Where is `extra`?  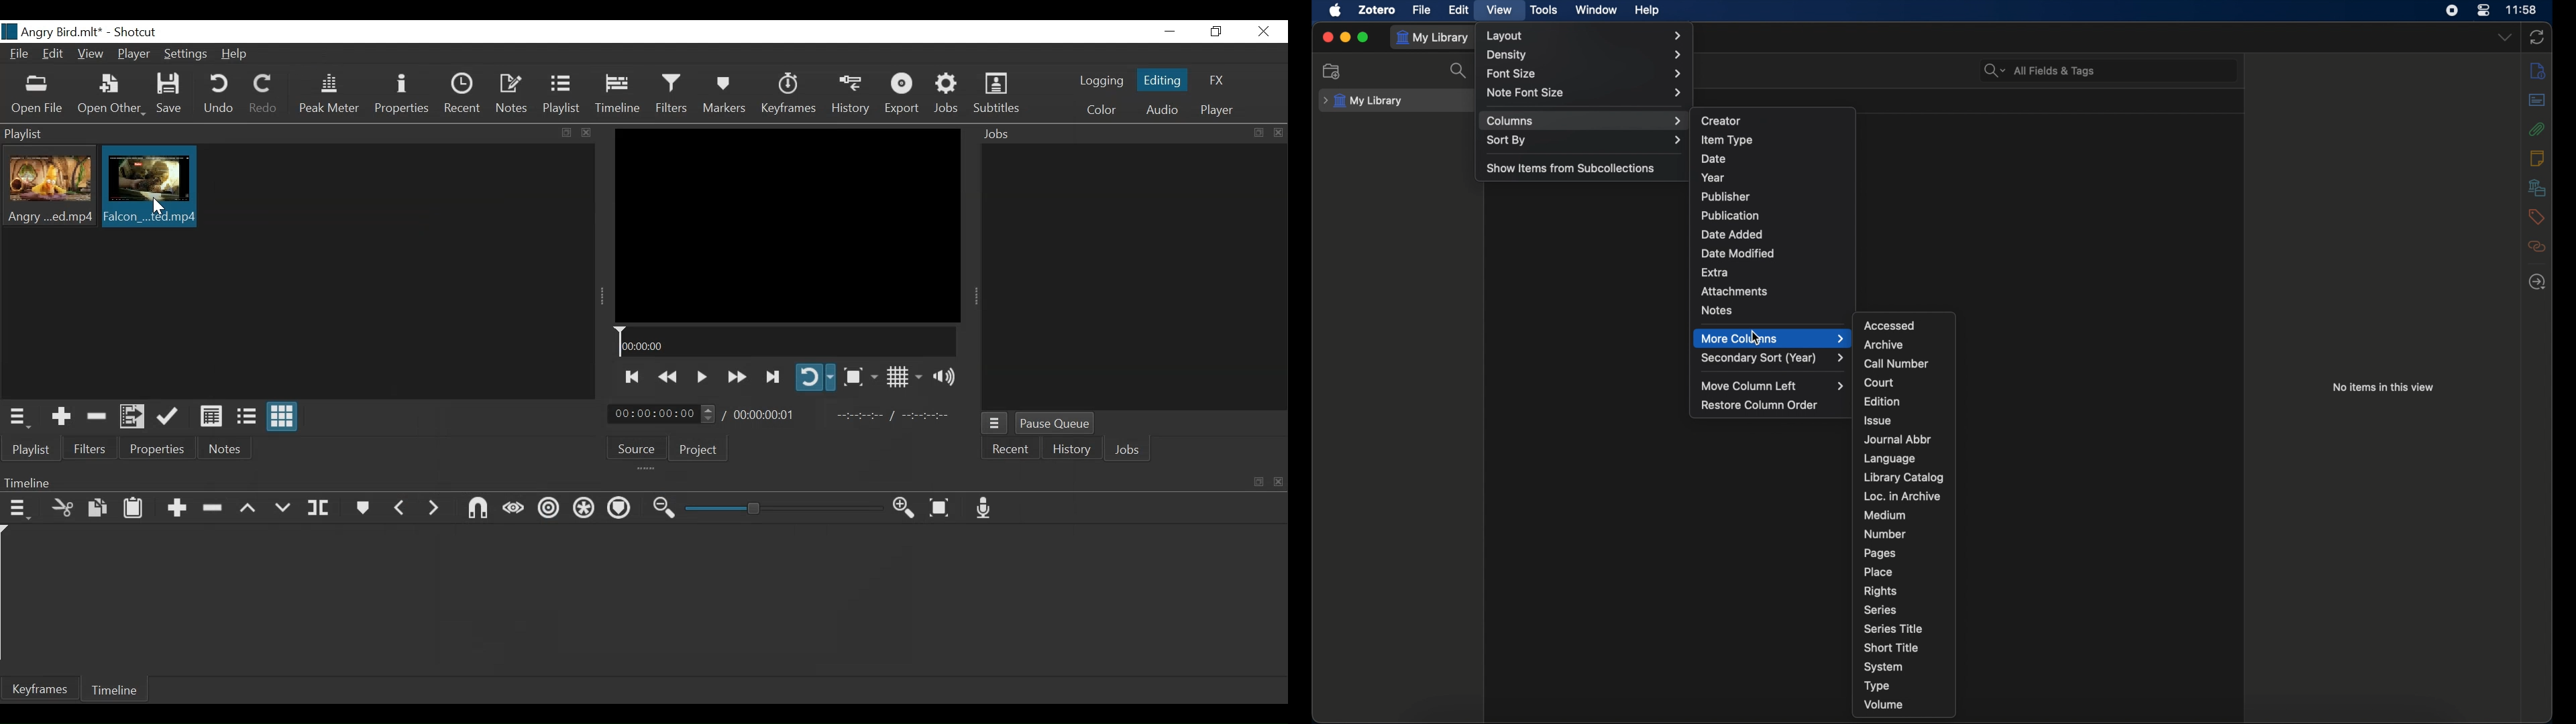
extra is located at coordinates (1716, 272).